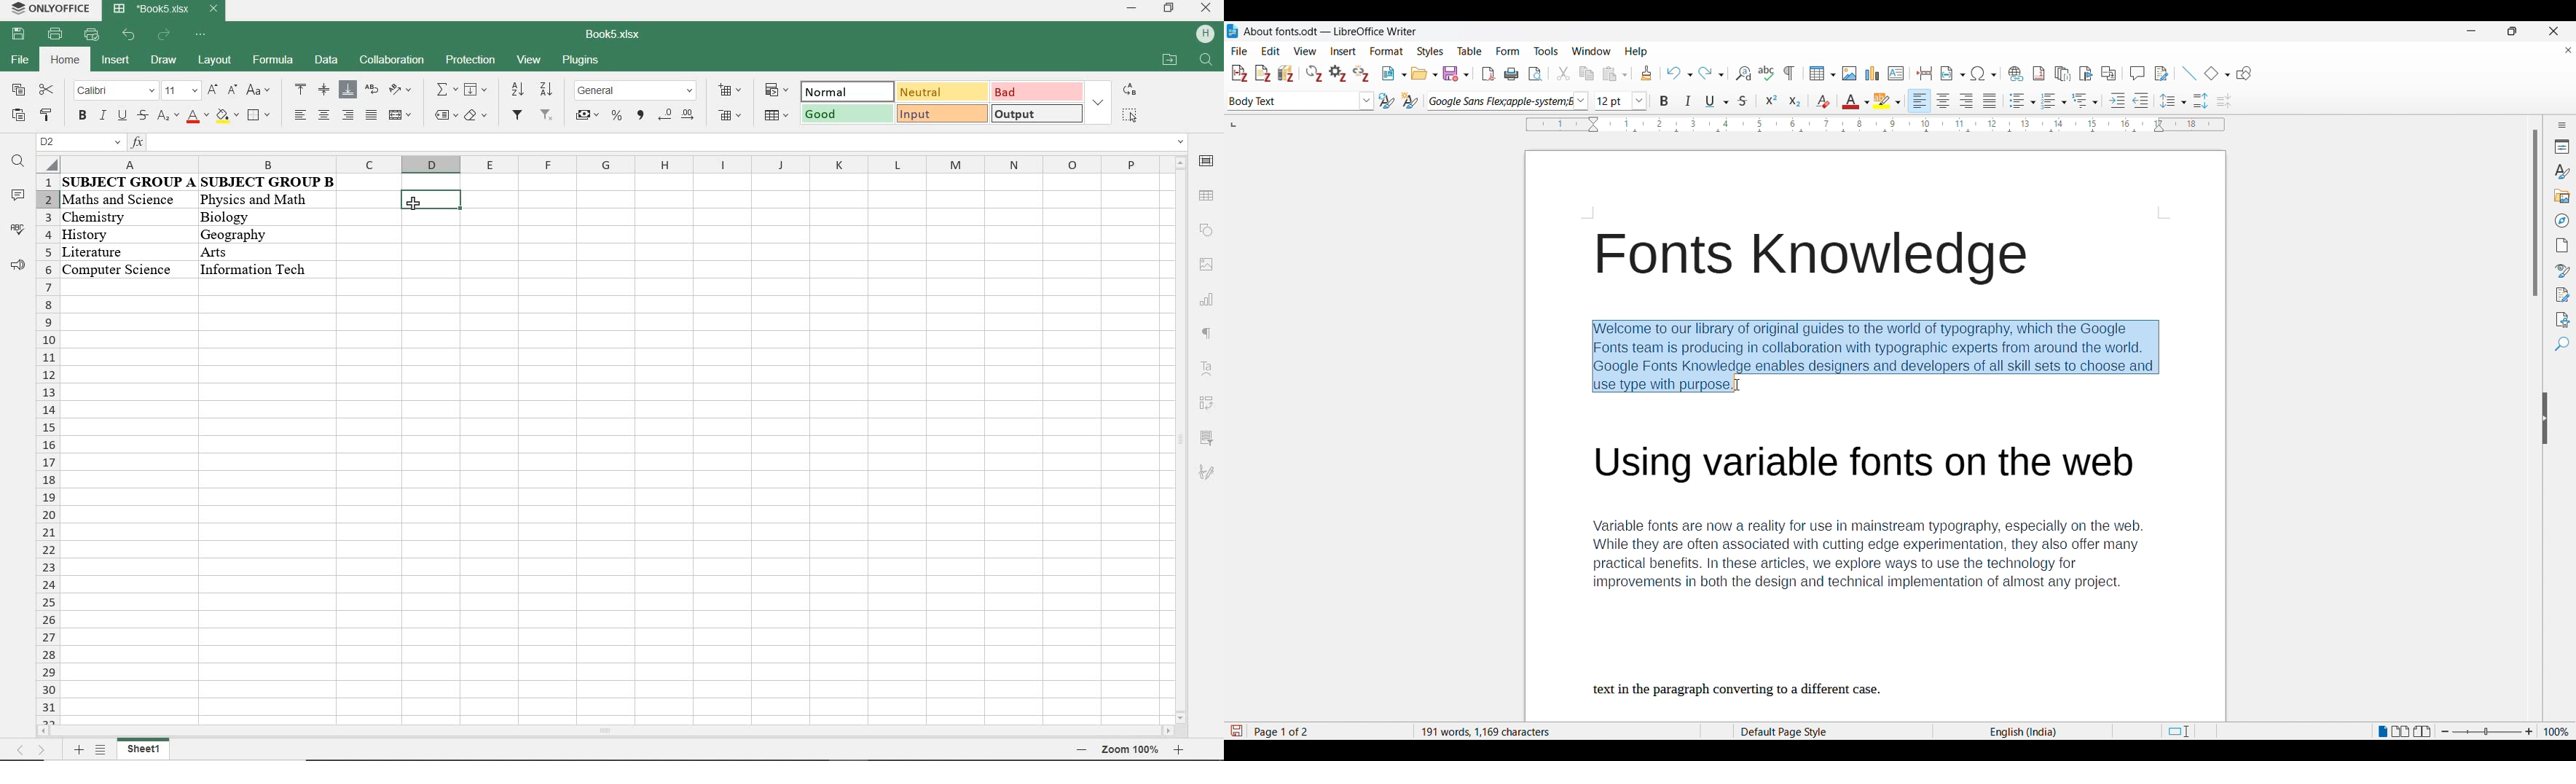 This screenshot has width=2576, height=784. What do you see at coordinates (76, 752) in the screenshot?
I see `add sheet` at bounding box center [76, 752].